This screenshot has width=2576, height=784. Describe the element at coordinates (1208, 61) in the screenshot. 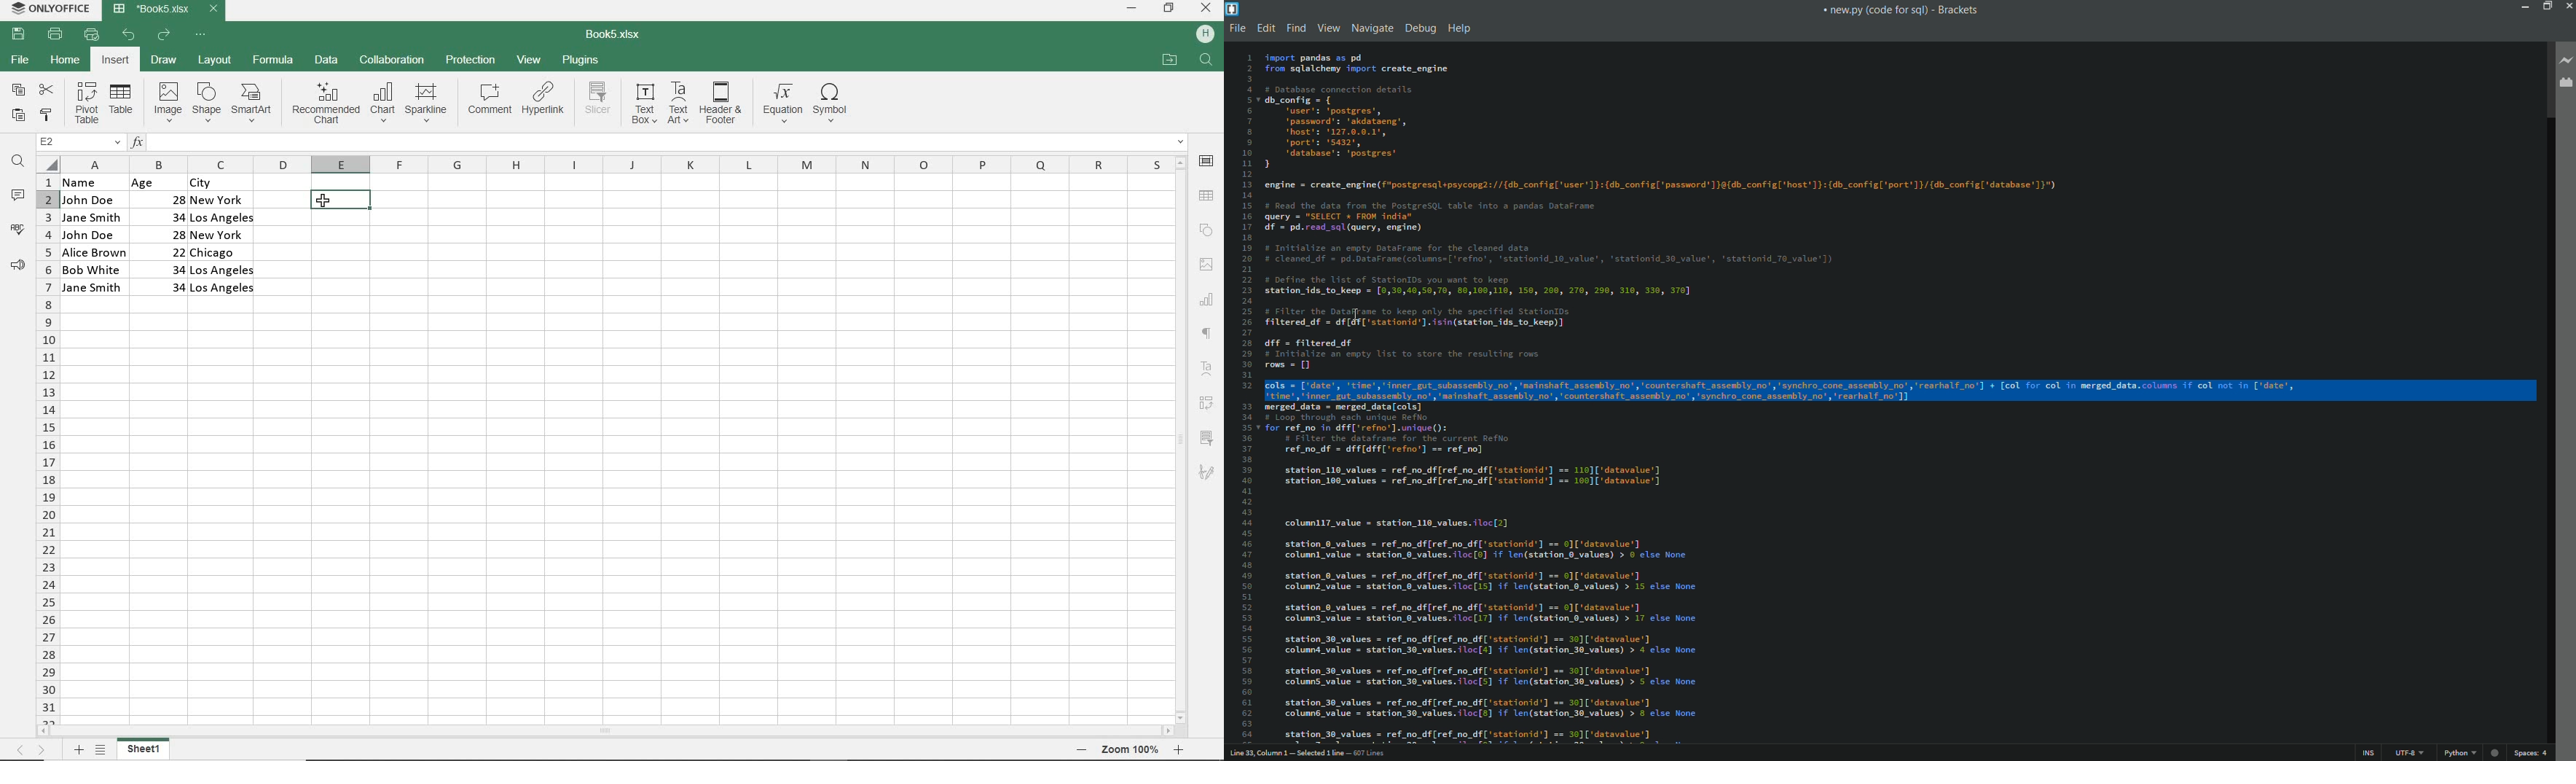

I see `FIND` at that location.